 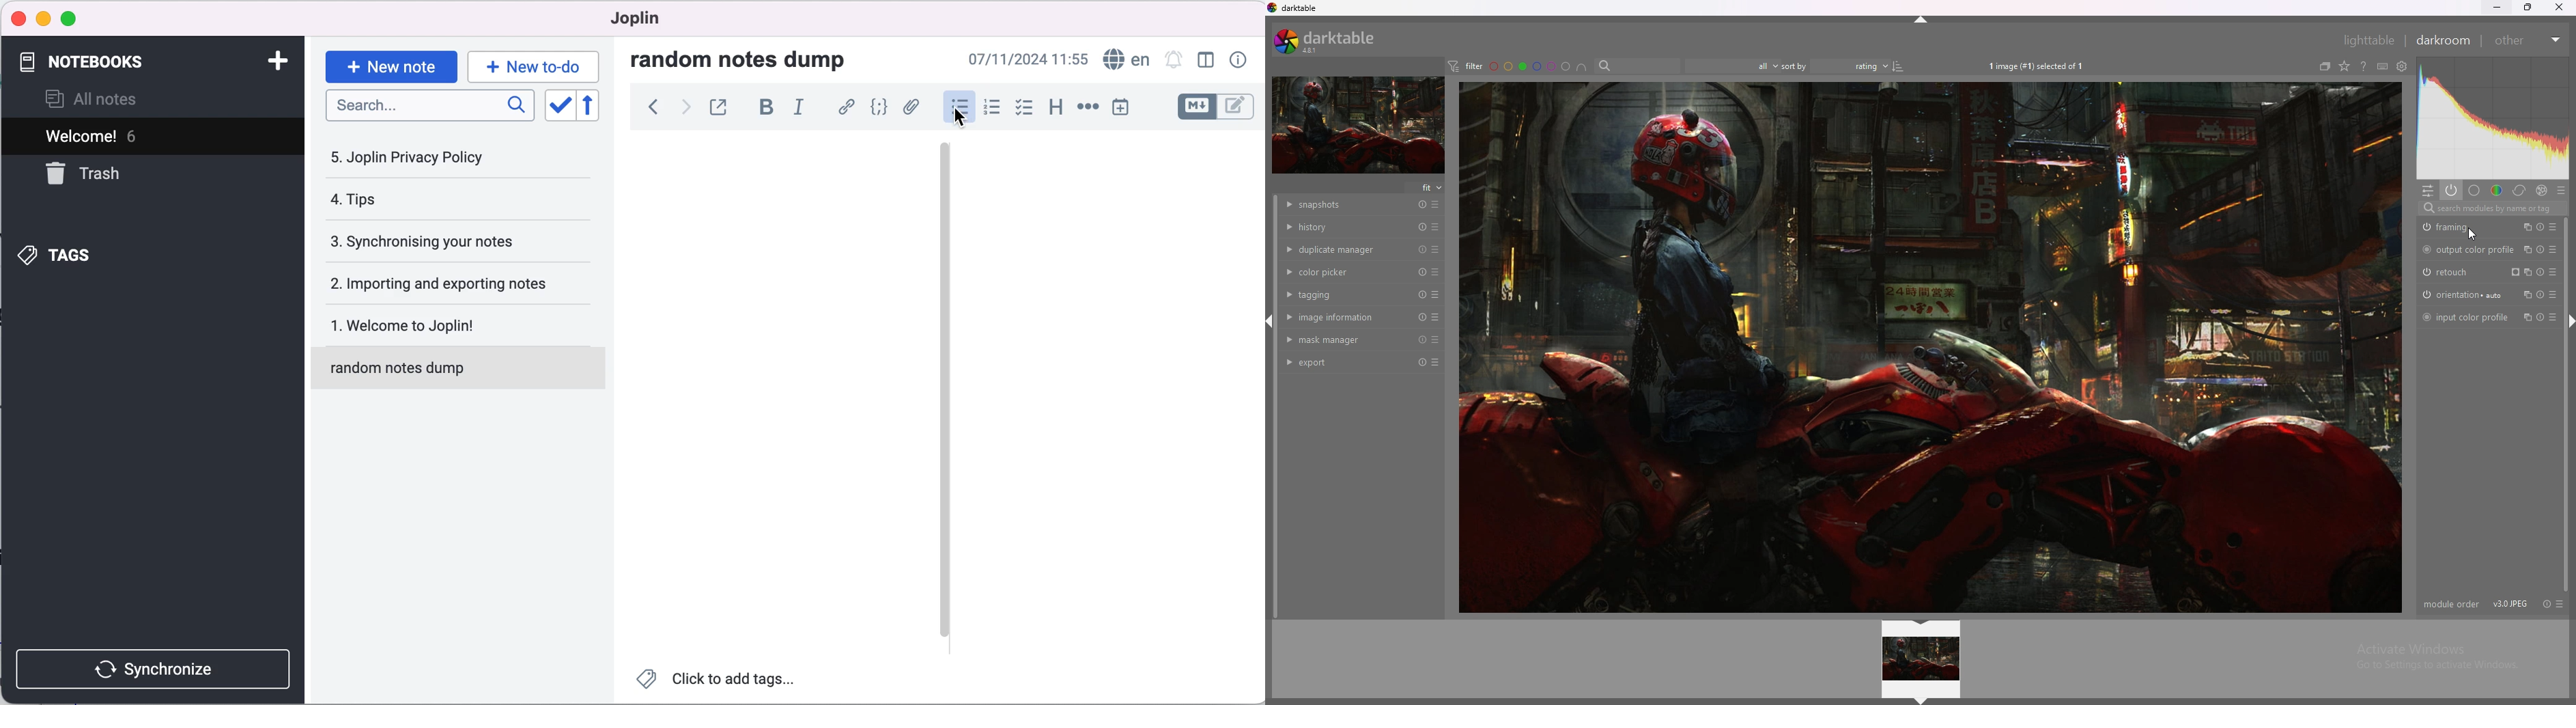 I want to click on presets, so click(x=1436, y=227).